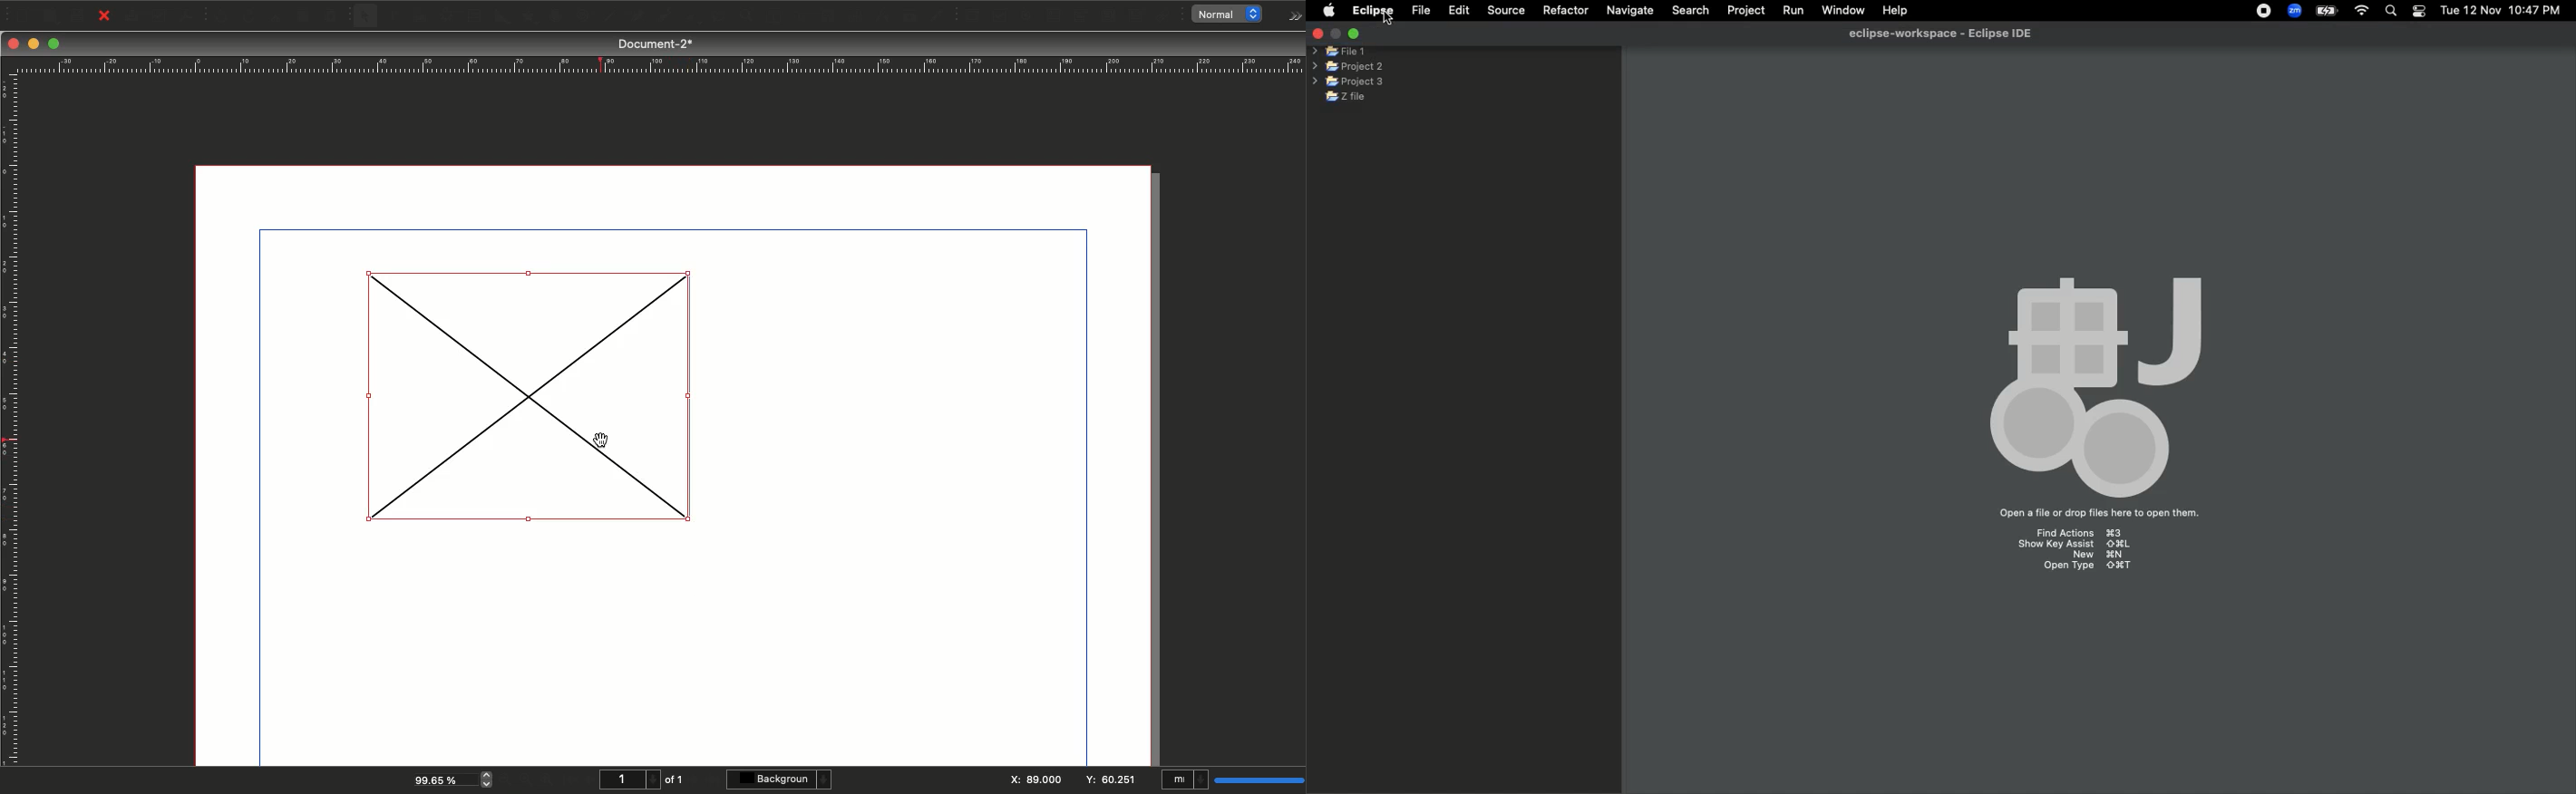  I want to click on PDF radio button, so click(1027, 16).